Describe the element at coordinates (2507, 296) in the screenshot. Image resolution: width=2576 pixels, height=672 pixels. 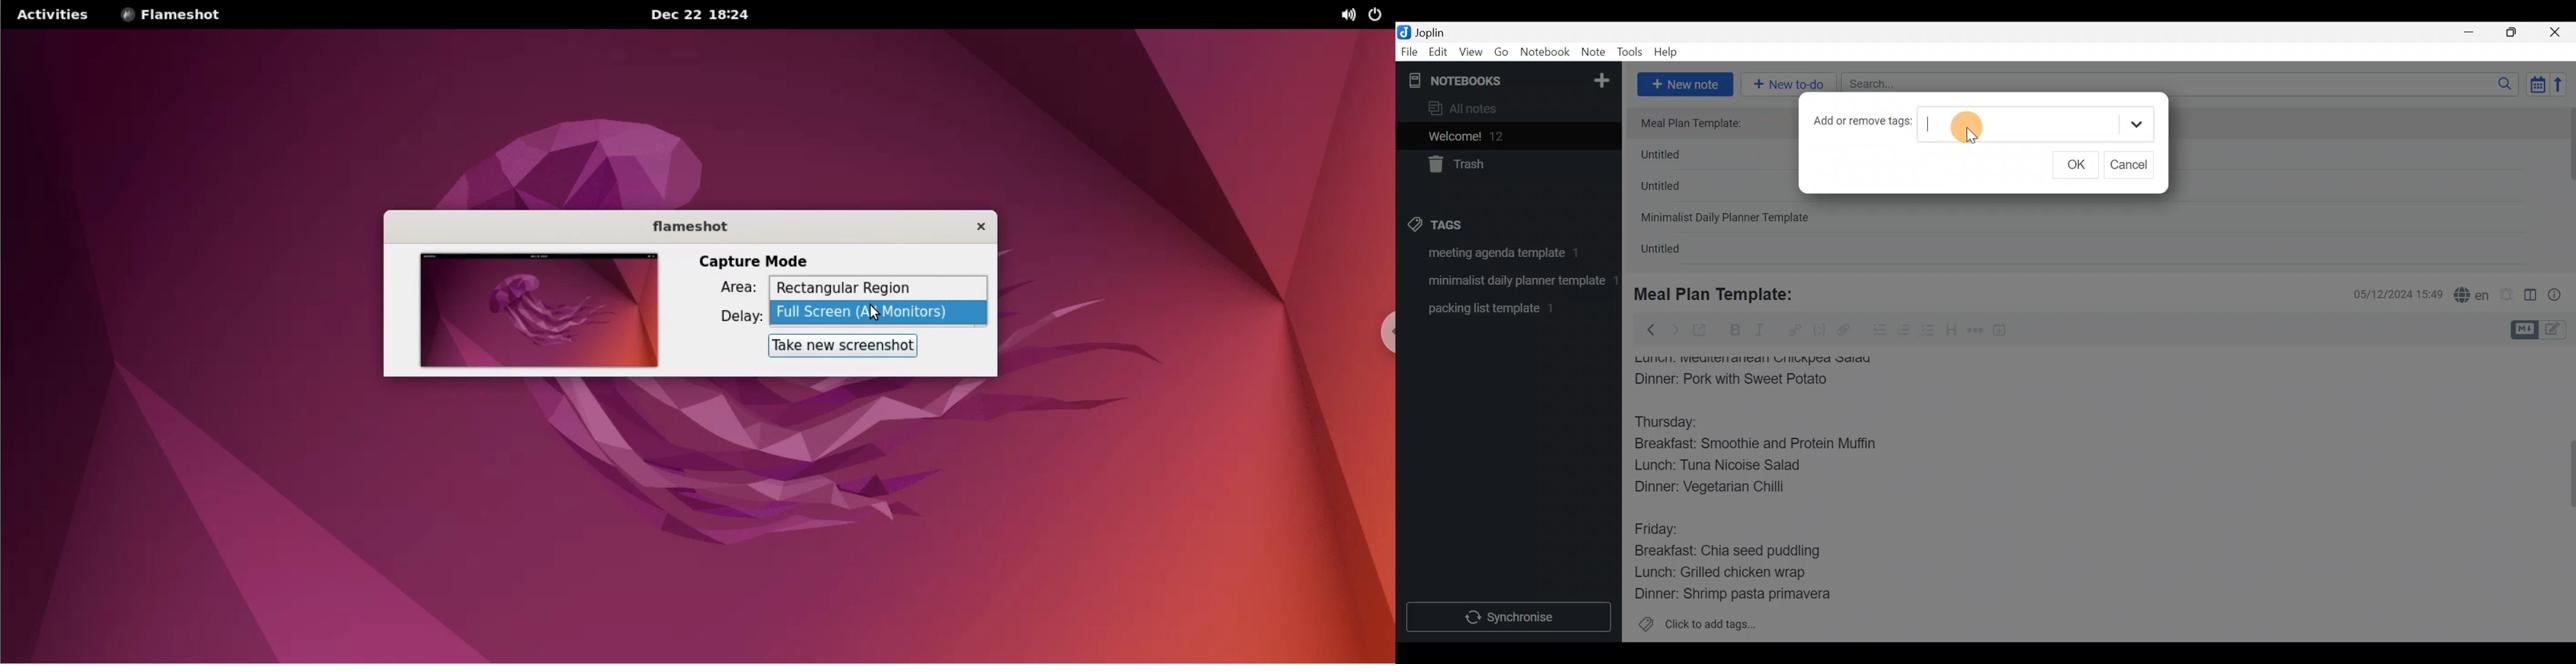
I see `Set alarm` at that location.